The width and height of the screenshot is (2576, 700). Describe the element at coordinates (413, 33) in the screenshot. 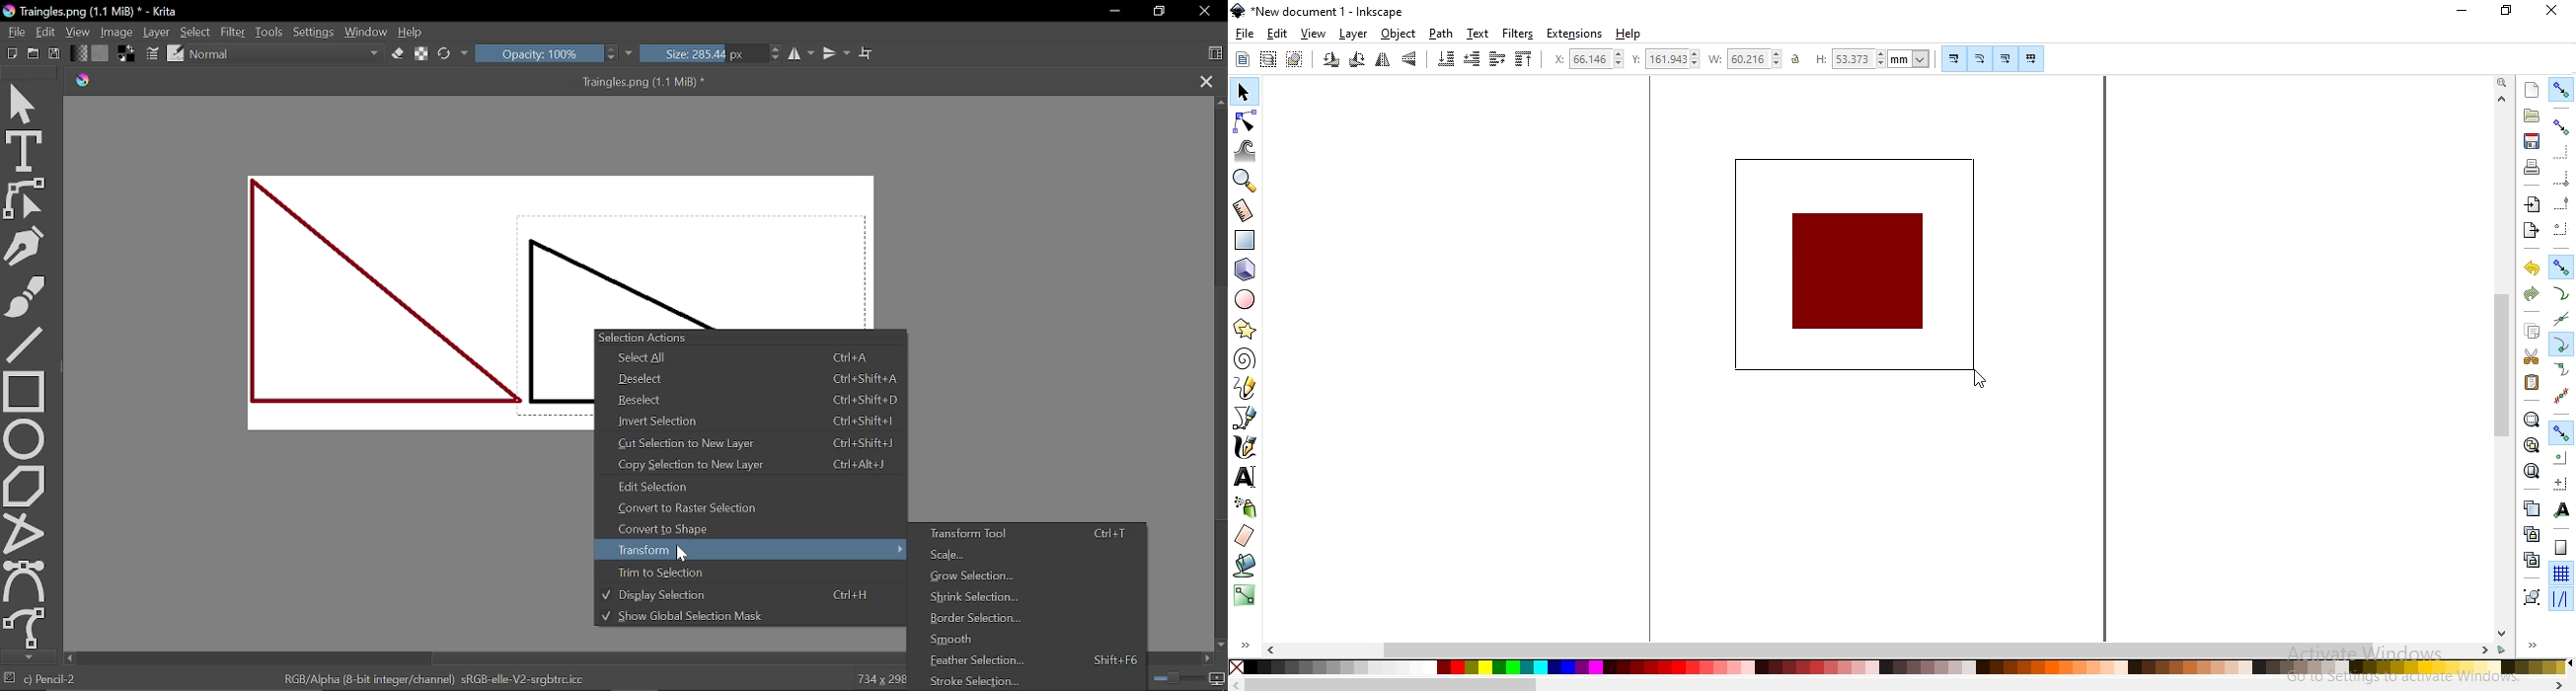

I see `Help` at that location.